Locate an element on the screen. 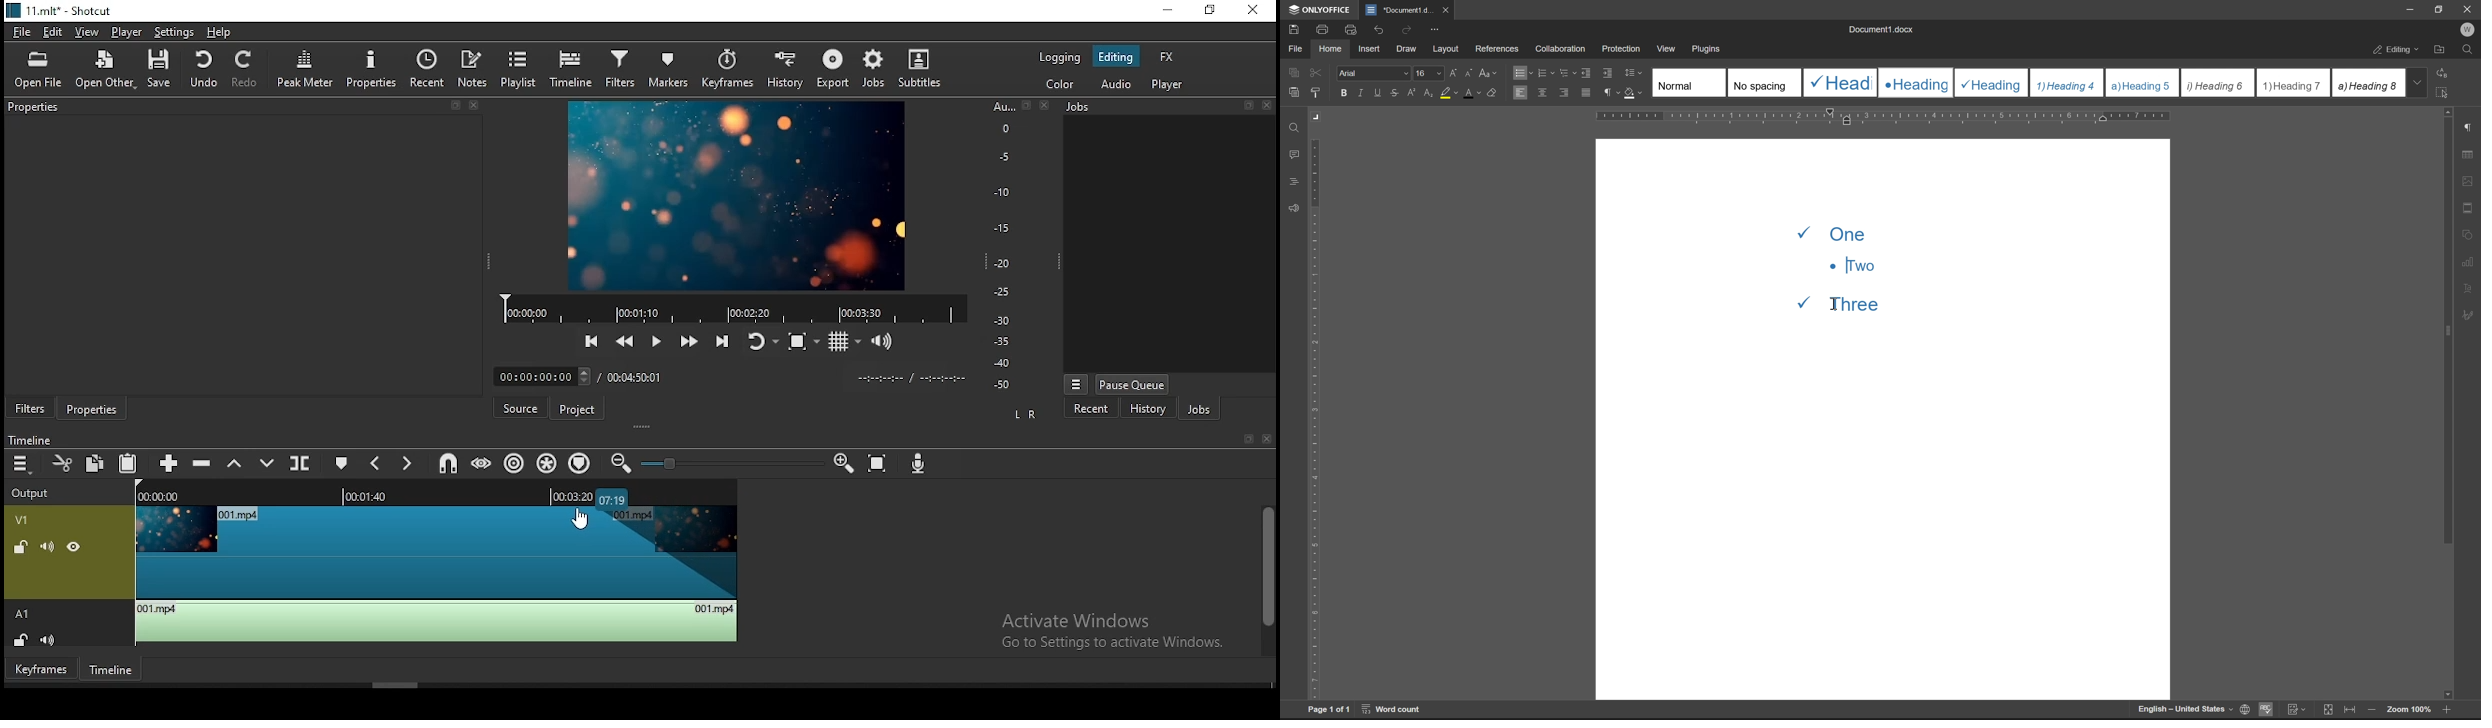 Image resolution: width=2492 pixels, height=728 pixels. append is located at coordinates (169, 462).